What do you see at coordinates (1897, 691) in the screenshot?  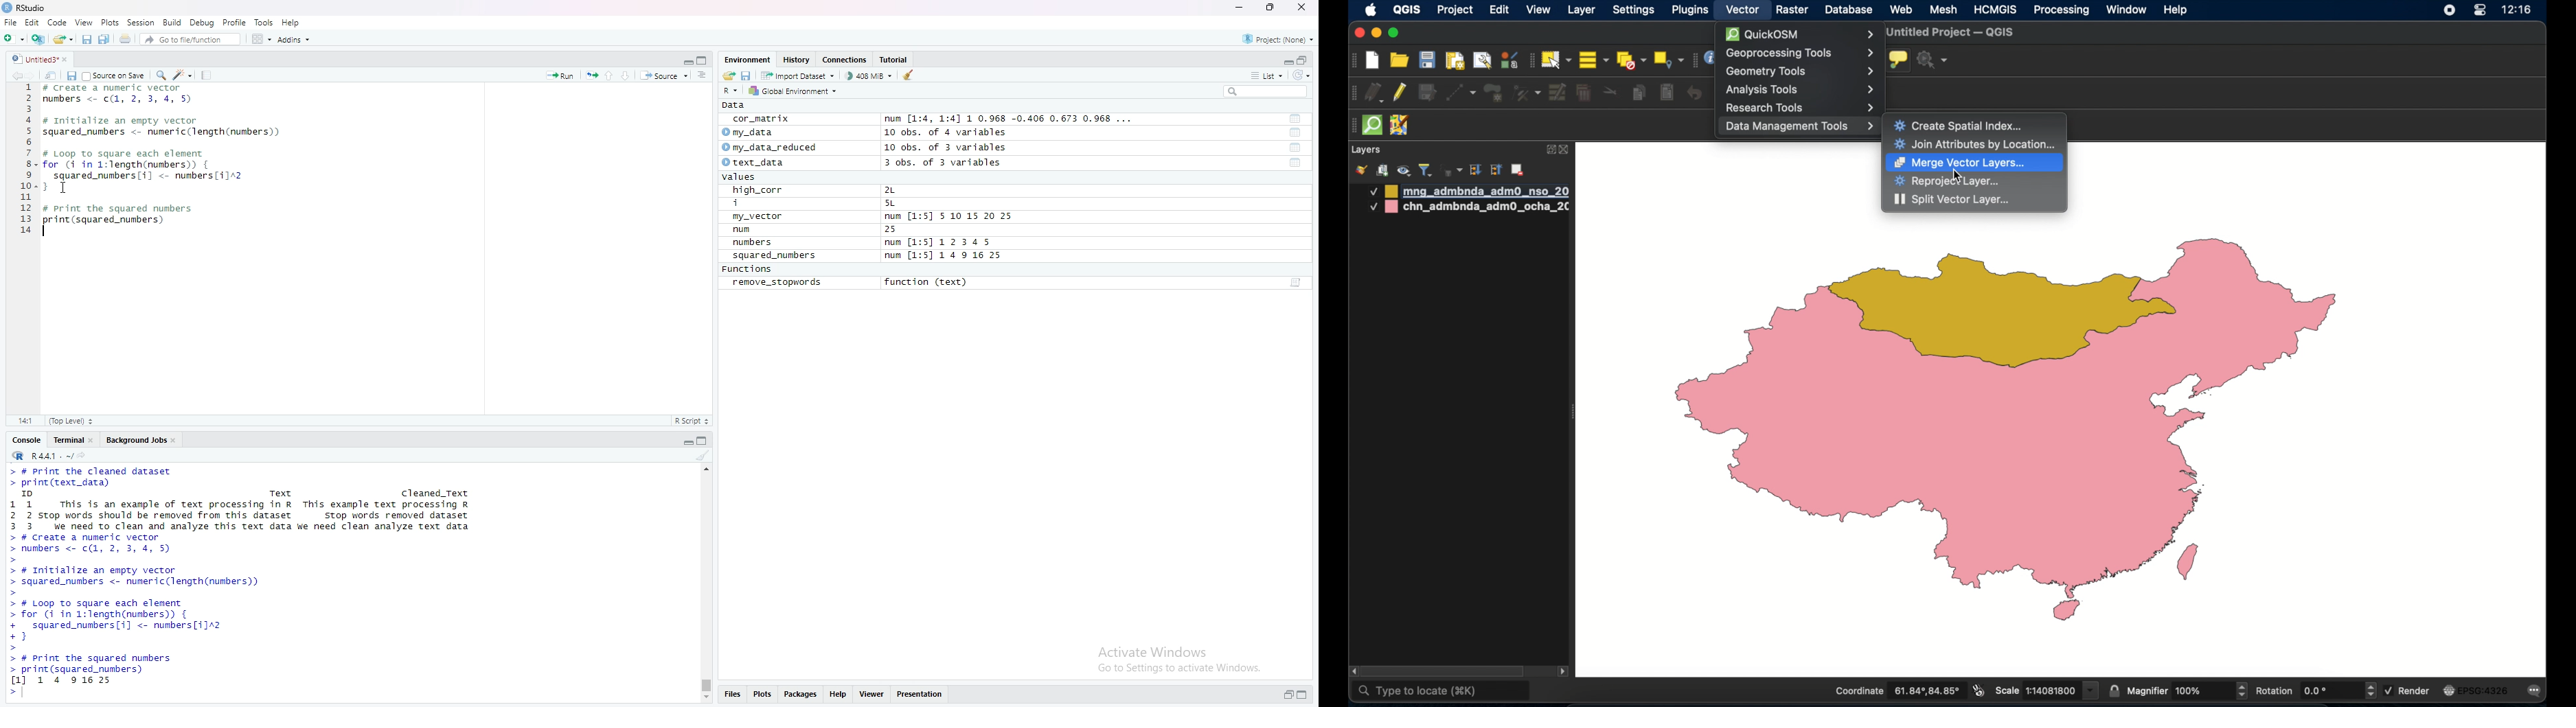 I see `coordinate` at bounding box center [1897, 691].